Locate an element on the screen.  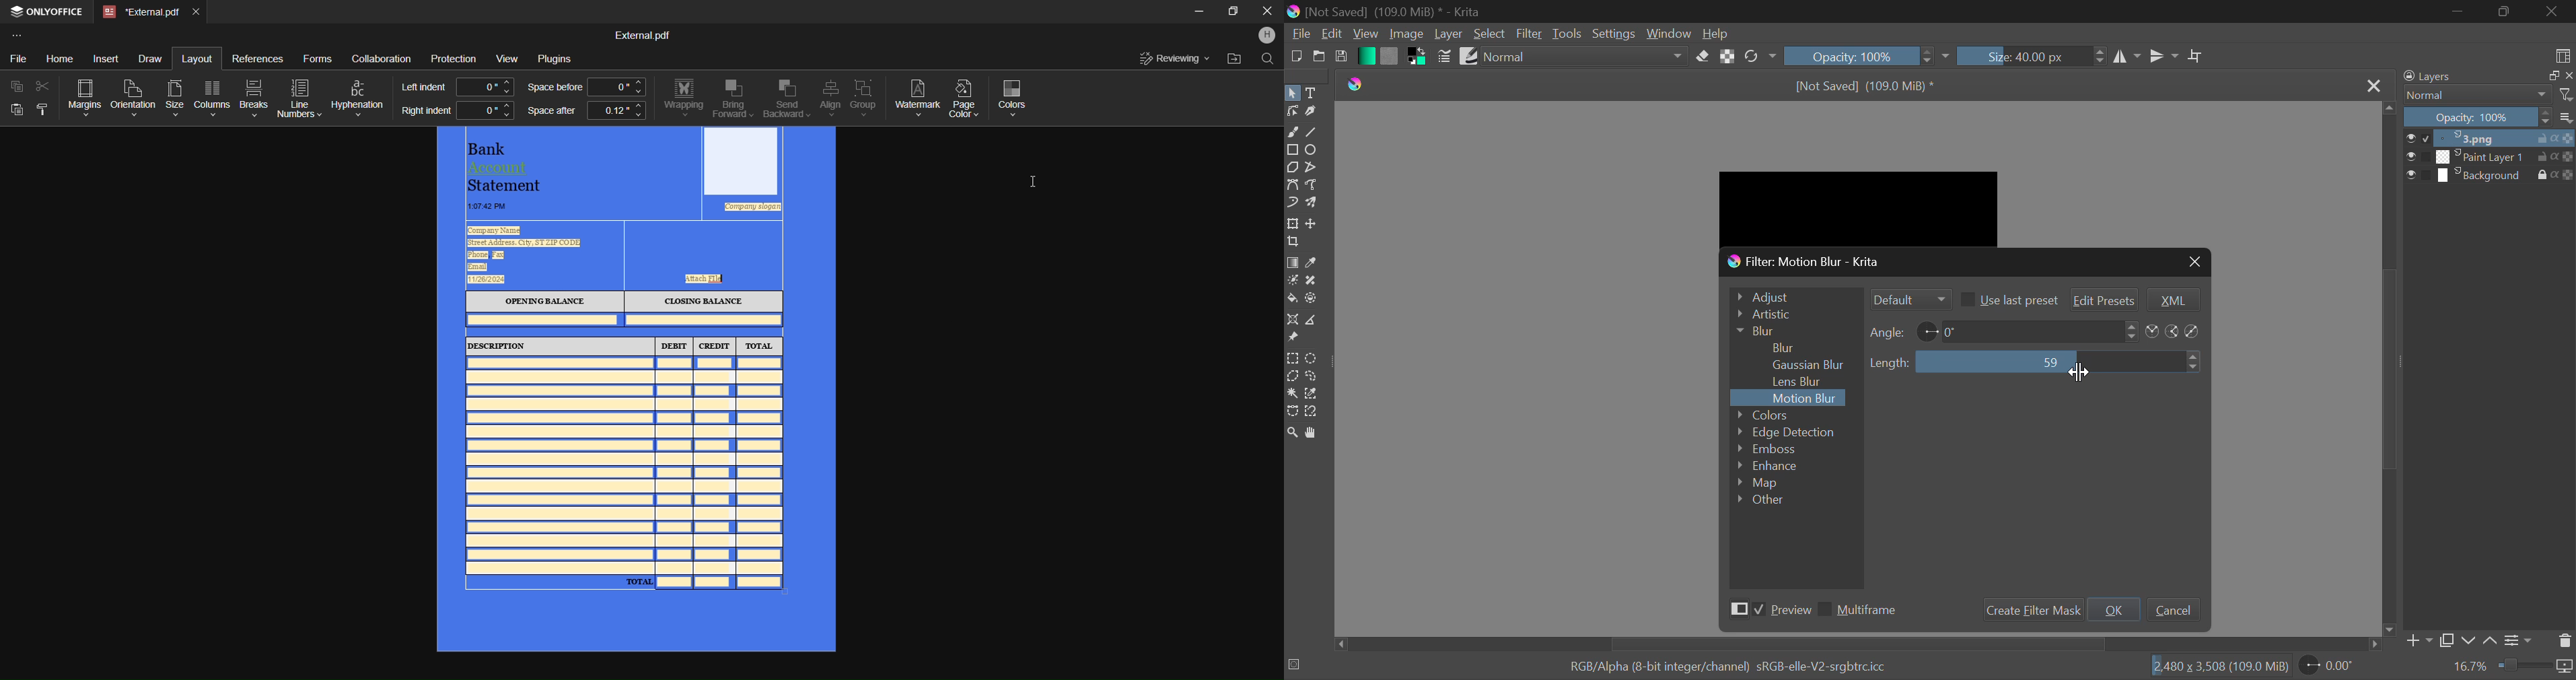
Filter: Motion Blur - Krita is located at coordinates (1812, 261).